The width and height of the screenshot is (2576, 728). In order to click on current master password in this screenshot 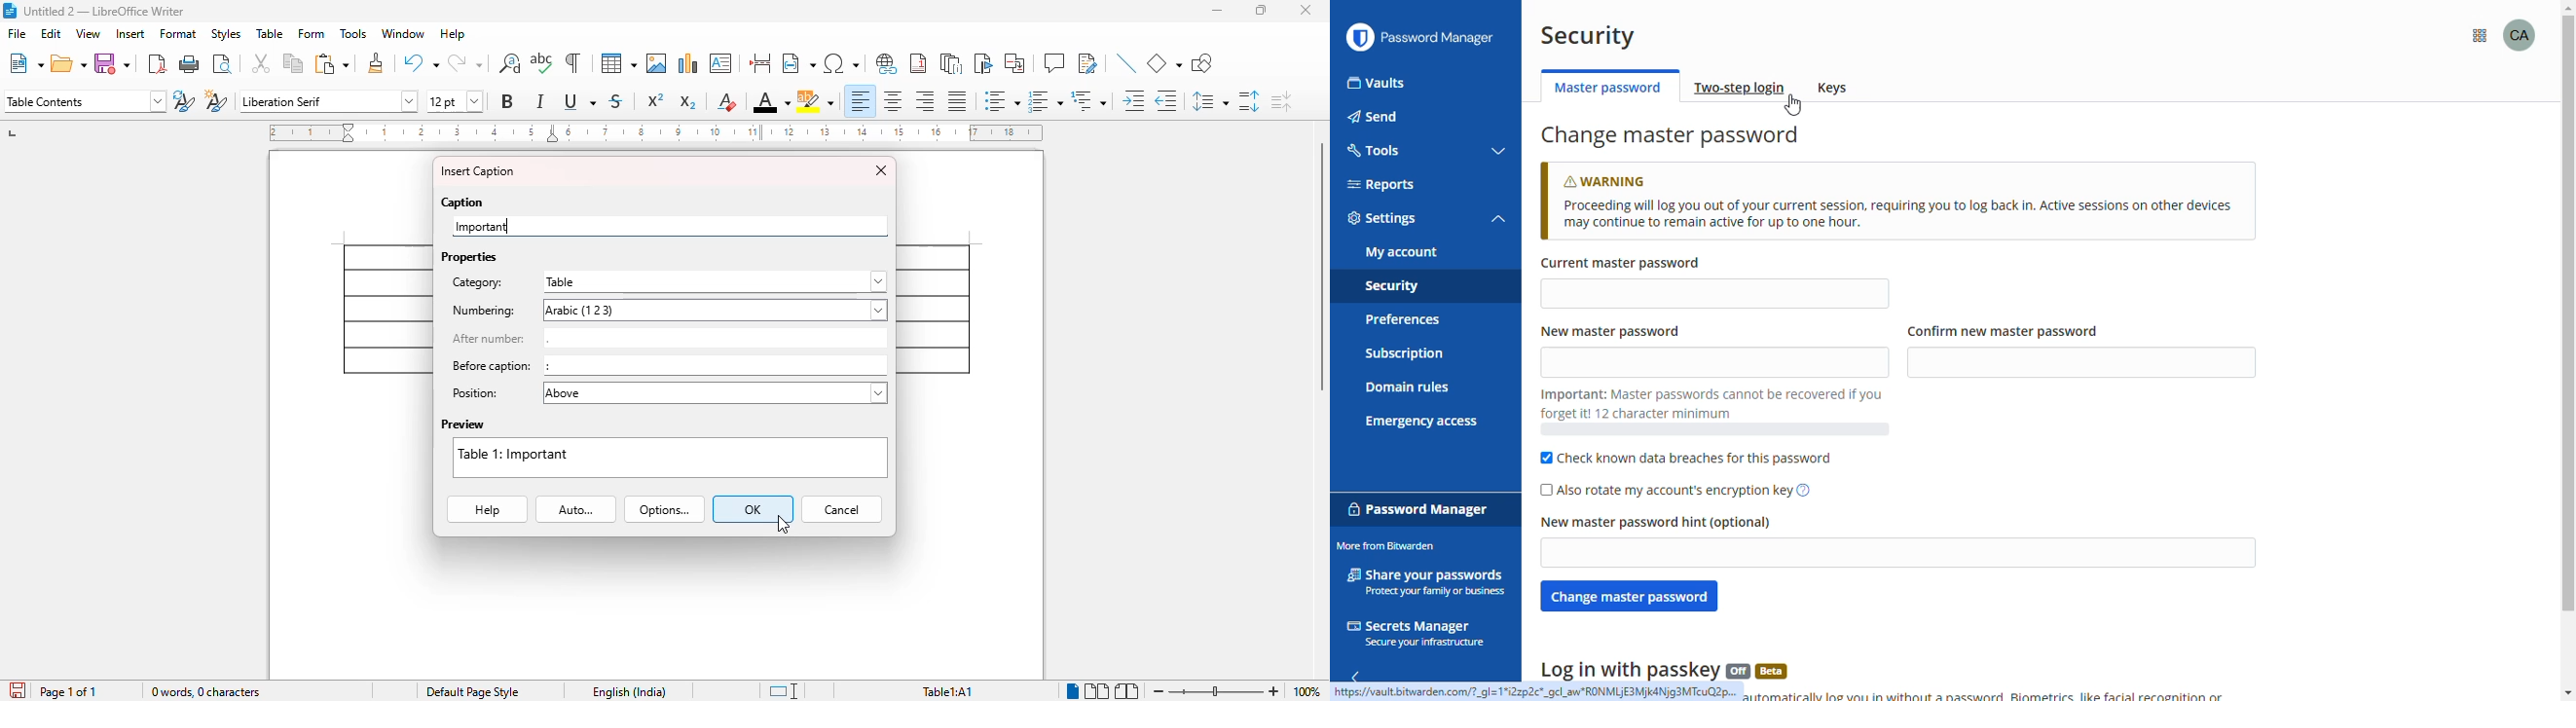, I will do `click(1716, 283)`.